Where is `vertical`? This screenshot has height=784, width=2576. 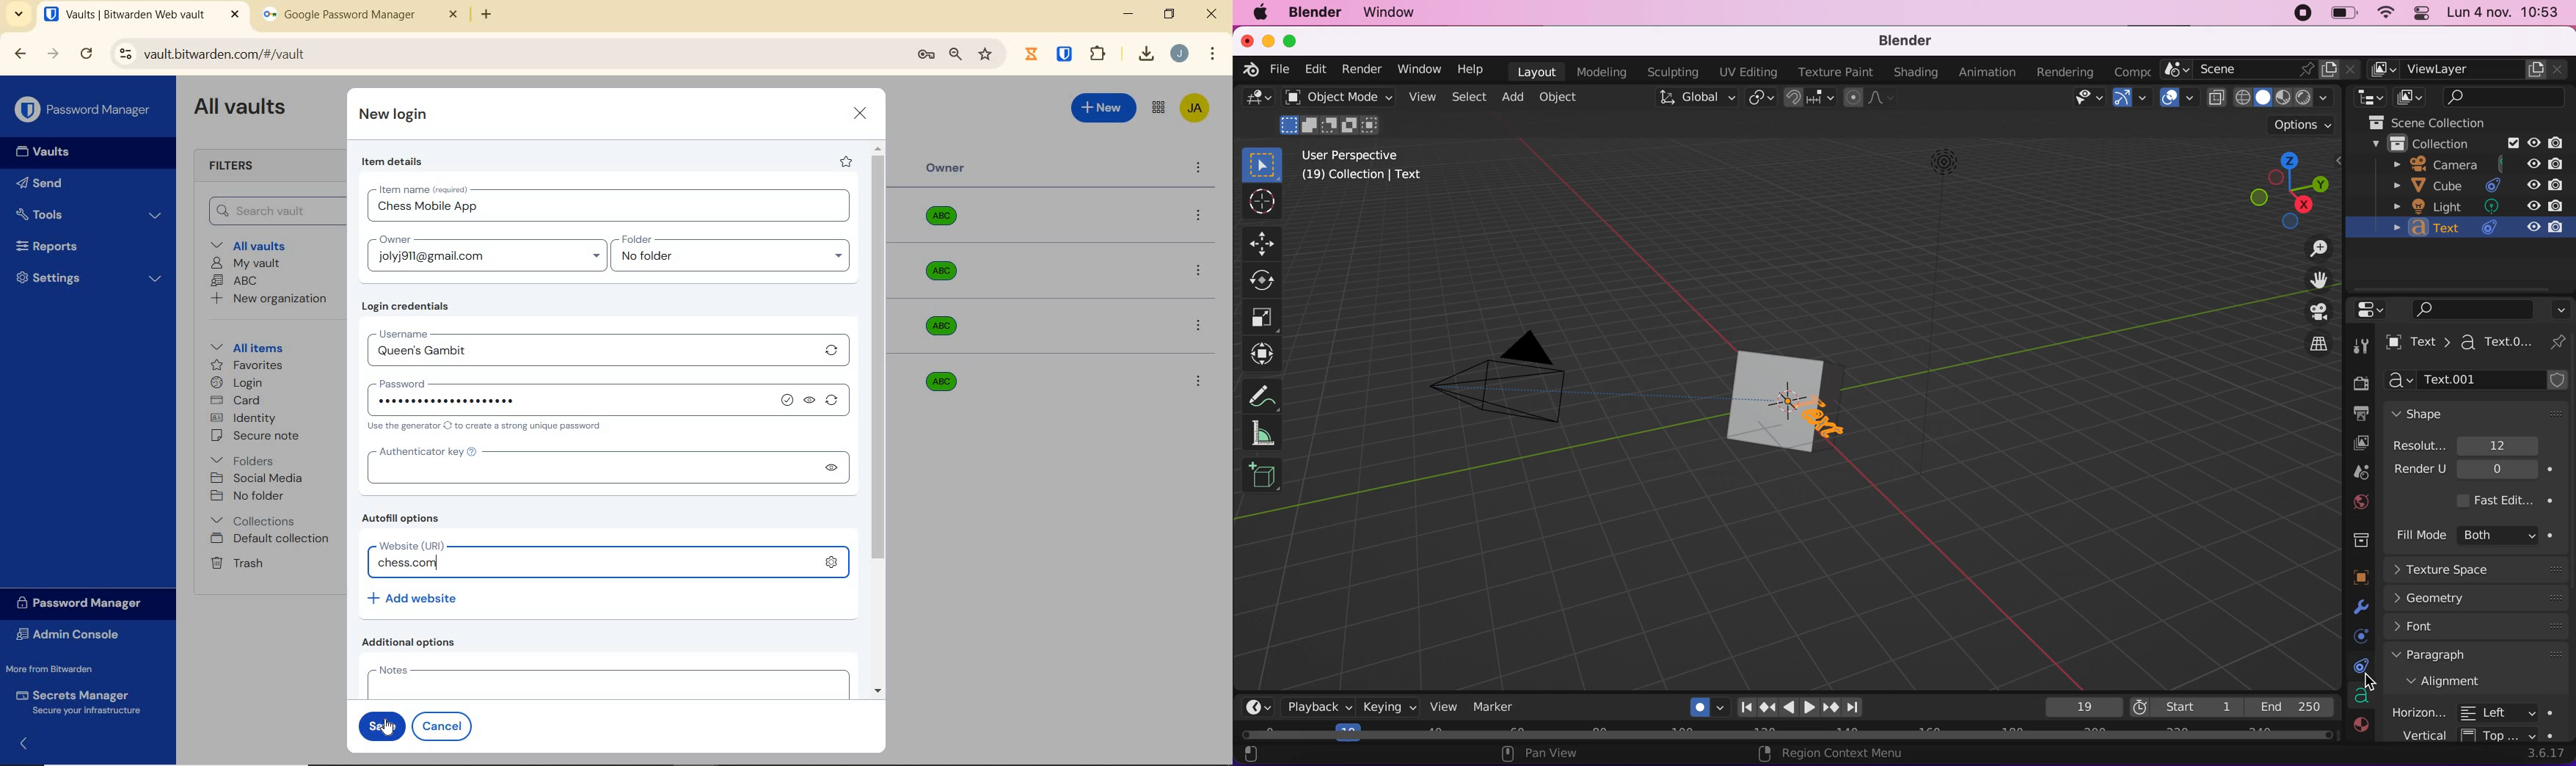
vertical is located at coordinates (2483, 734).